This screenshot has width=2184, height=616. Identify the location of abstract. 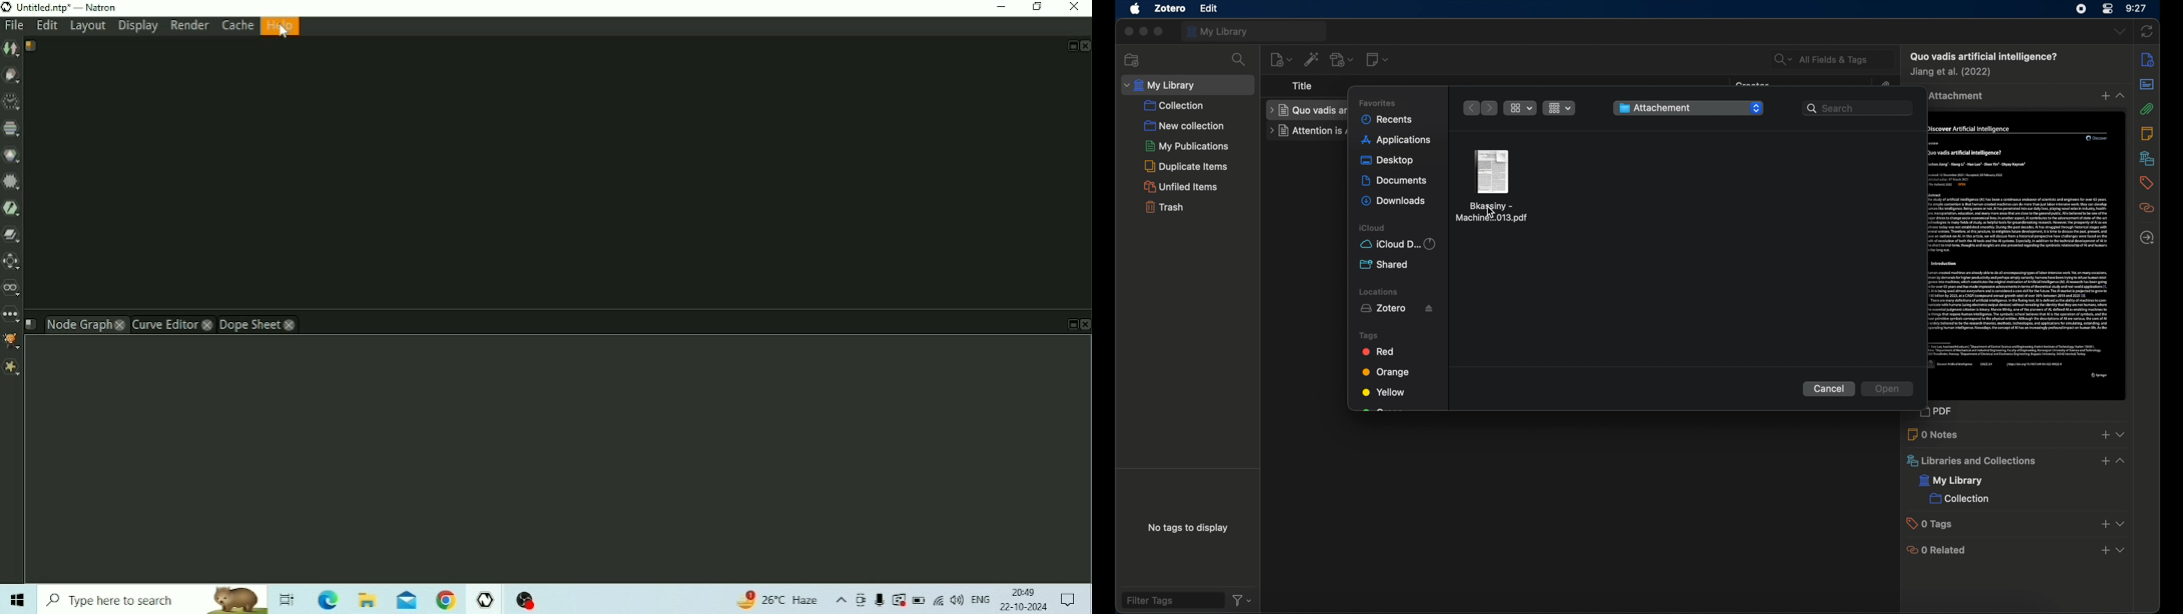
(2147, 84).